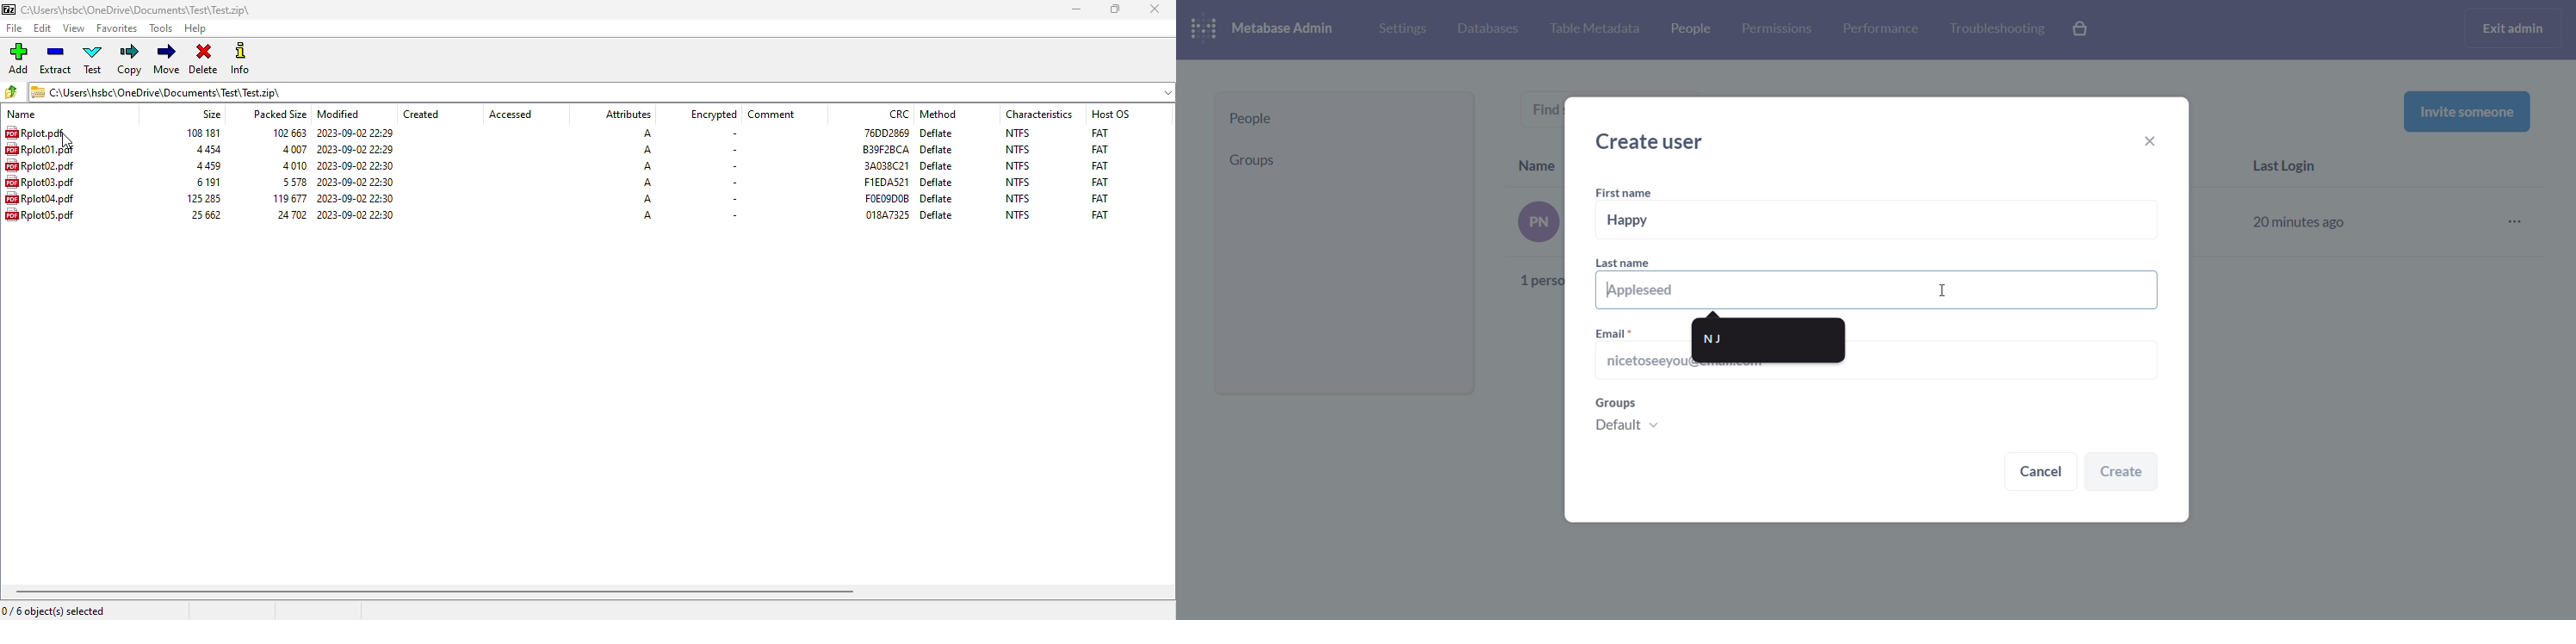 The width and height of the screenshot is (2576, 644). What do you see at coordinates (40, 214) in the screenshot?
I see `file` at bounding box center [40, 214].